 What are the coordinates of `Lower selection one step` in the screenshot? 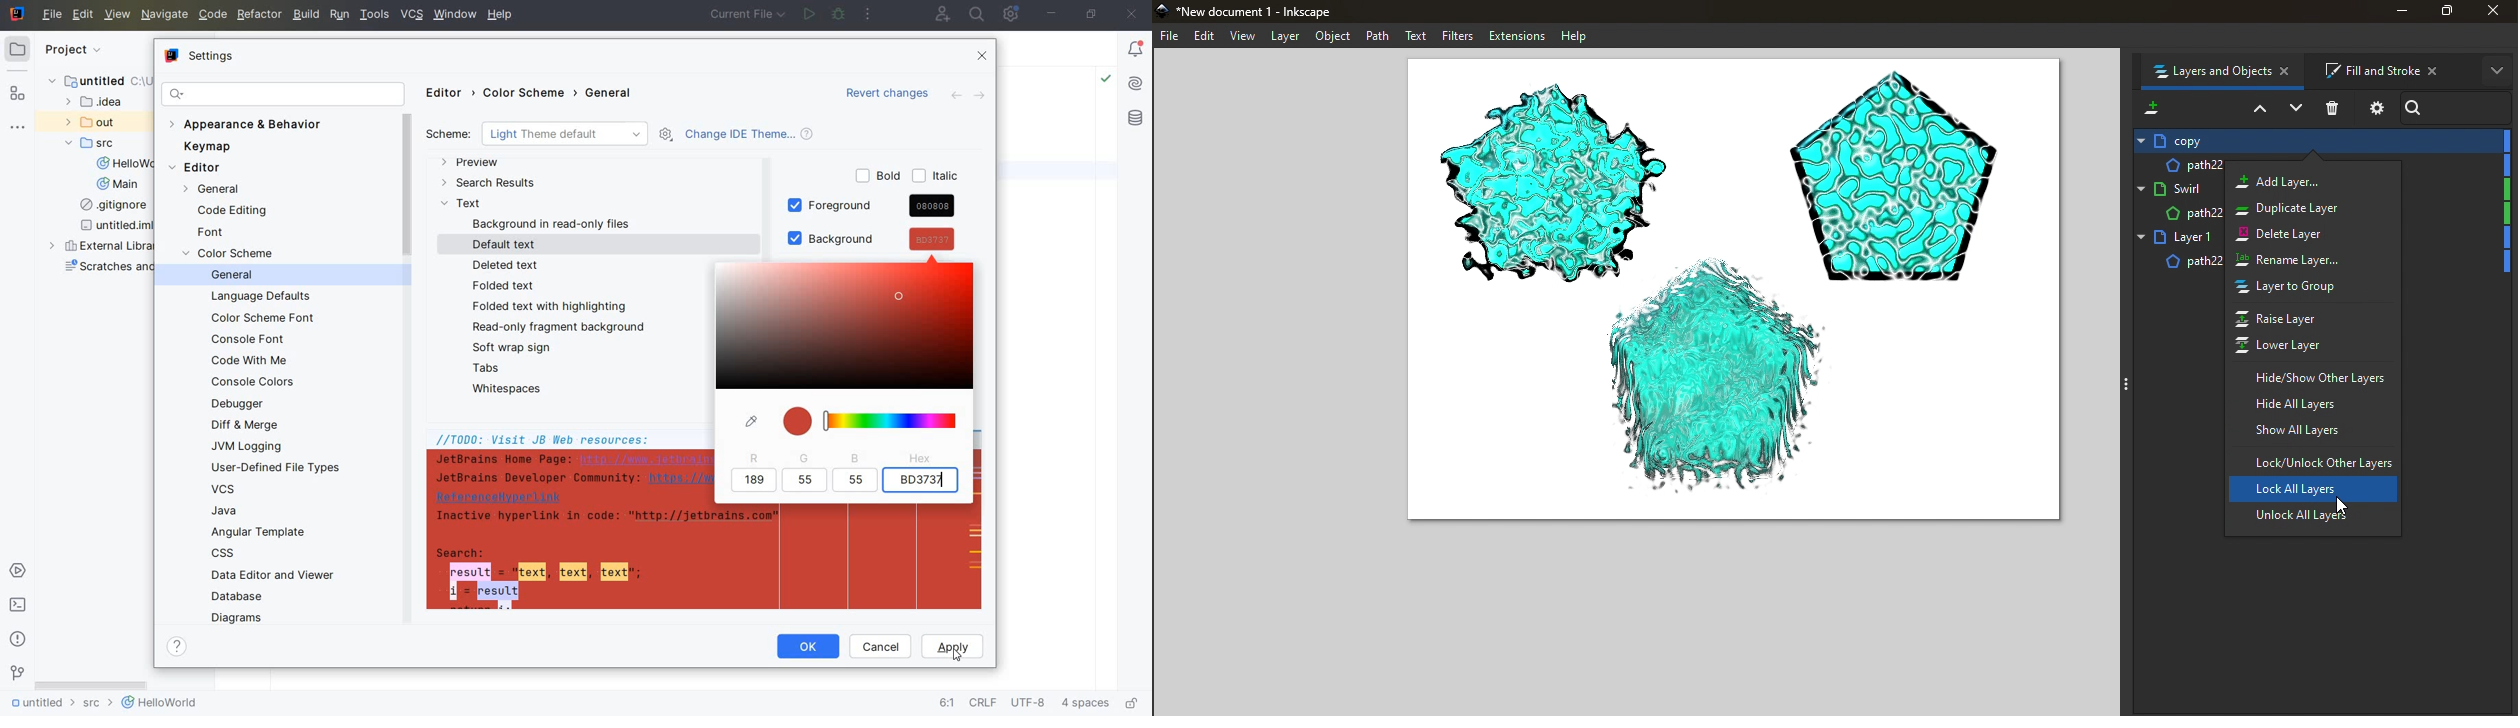 It's located at (2295, 109).